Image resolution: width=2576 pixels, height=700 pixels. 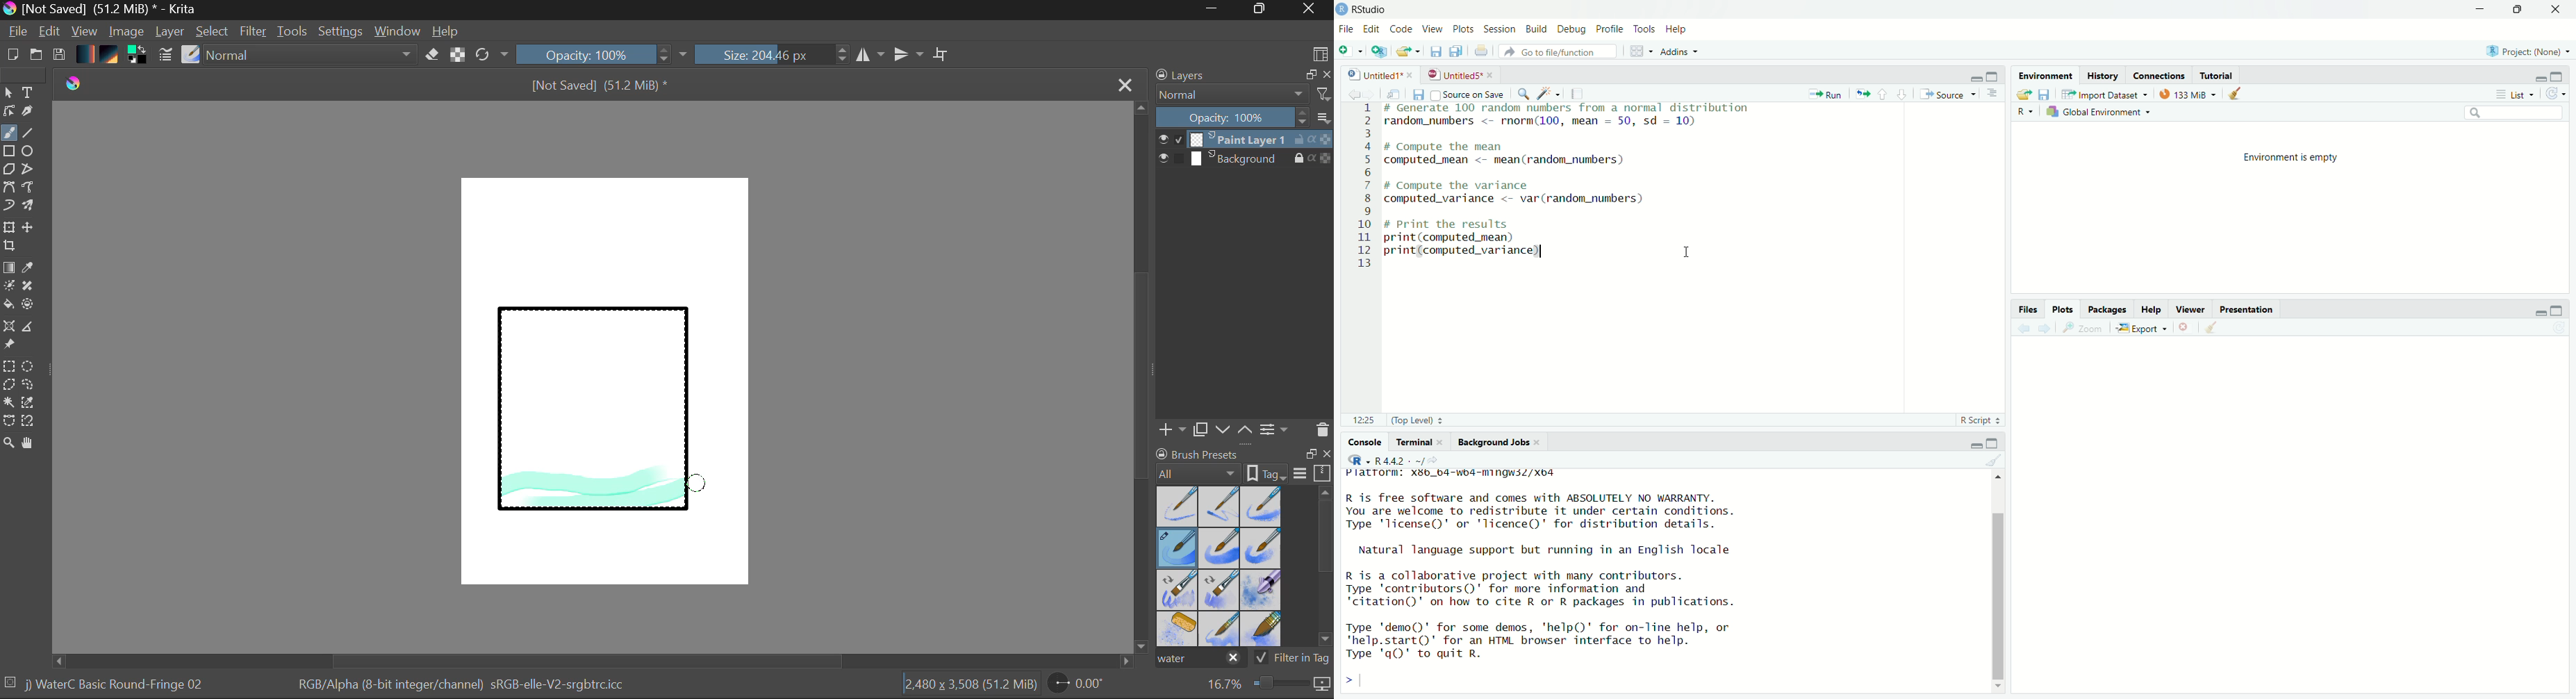 I want to click on build, so click(x=1537, y=29).